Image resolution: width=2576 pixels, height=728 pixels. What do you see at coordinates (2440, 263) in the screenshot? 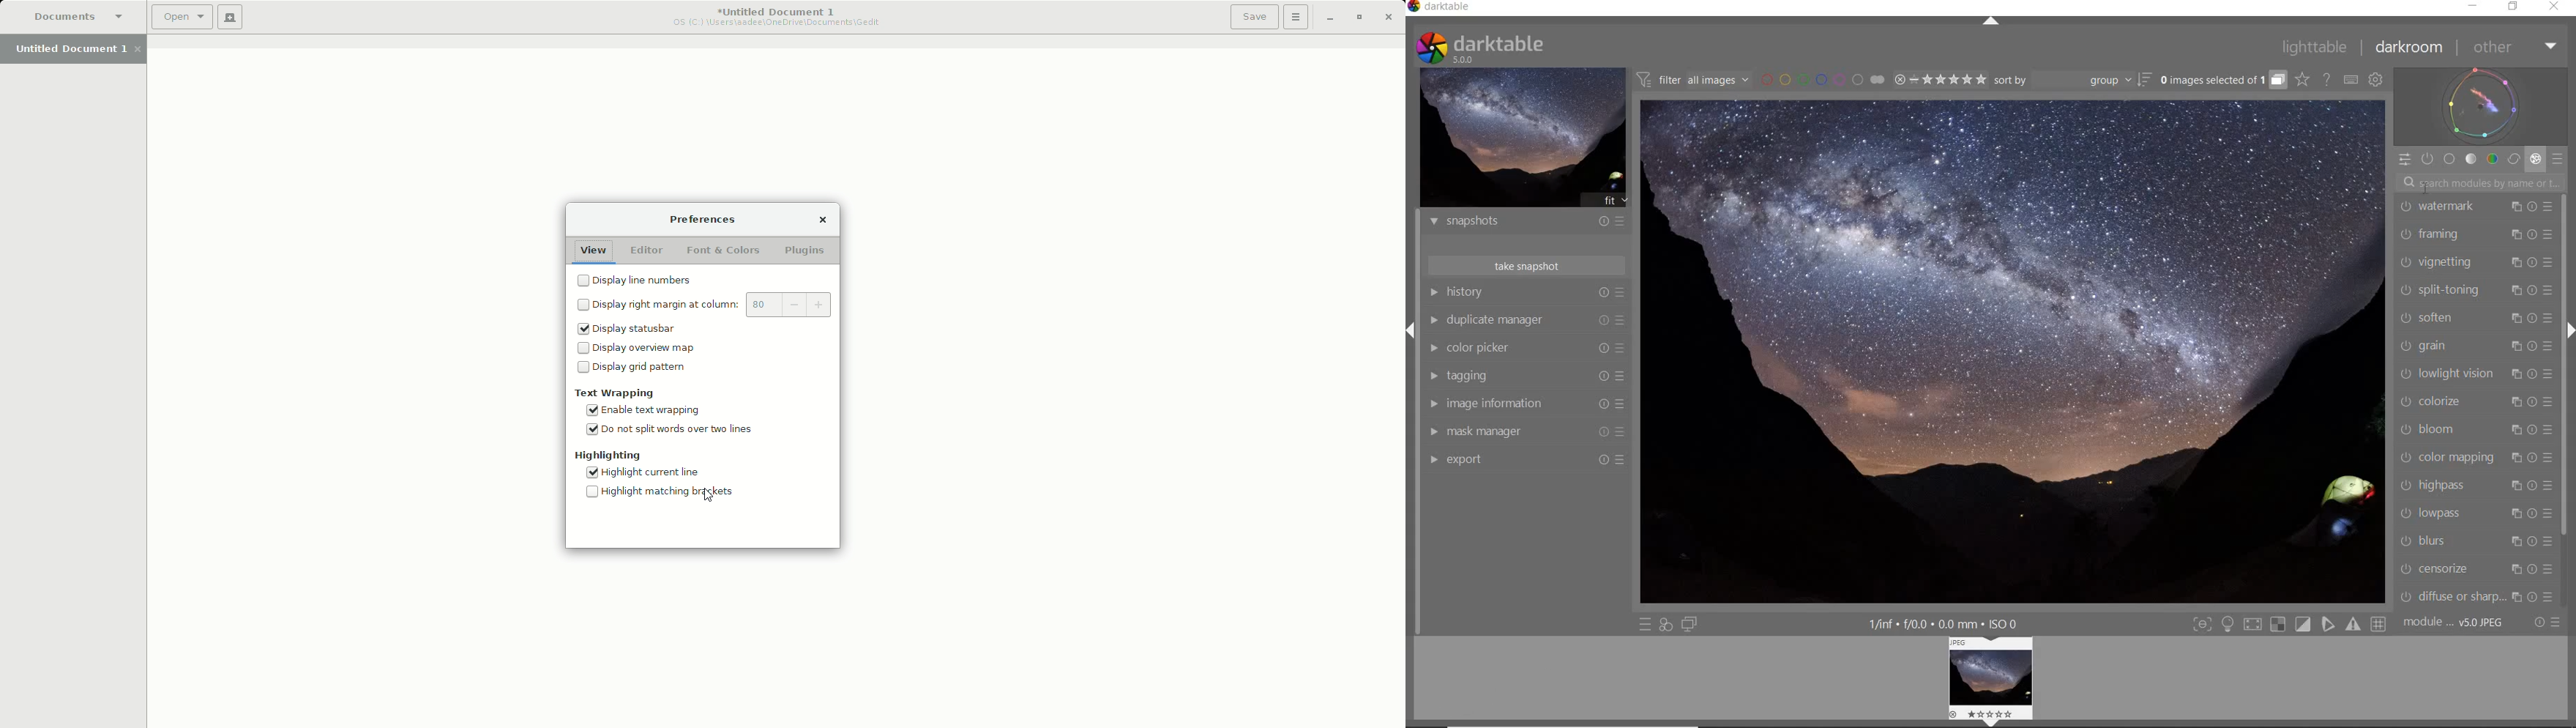
I see `VIGNETTING` at bounding box center [2440, 263].